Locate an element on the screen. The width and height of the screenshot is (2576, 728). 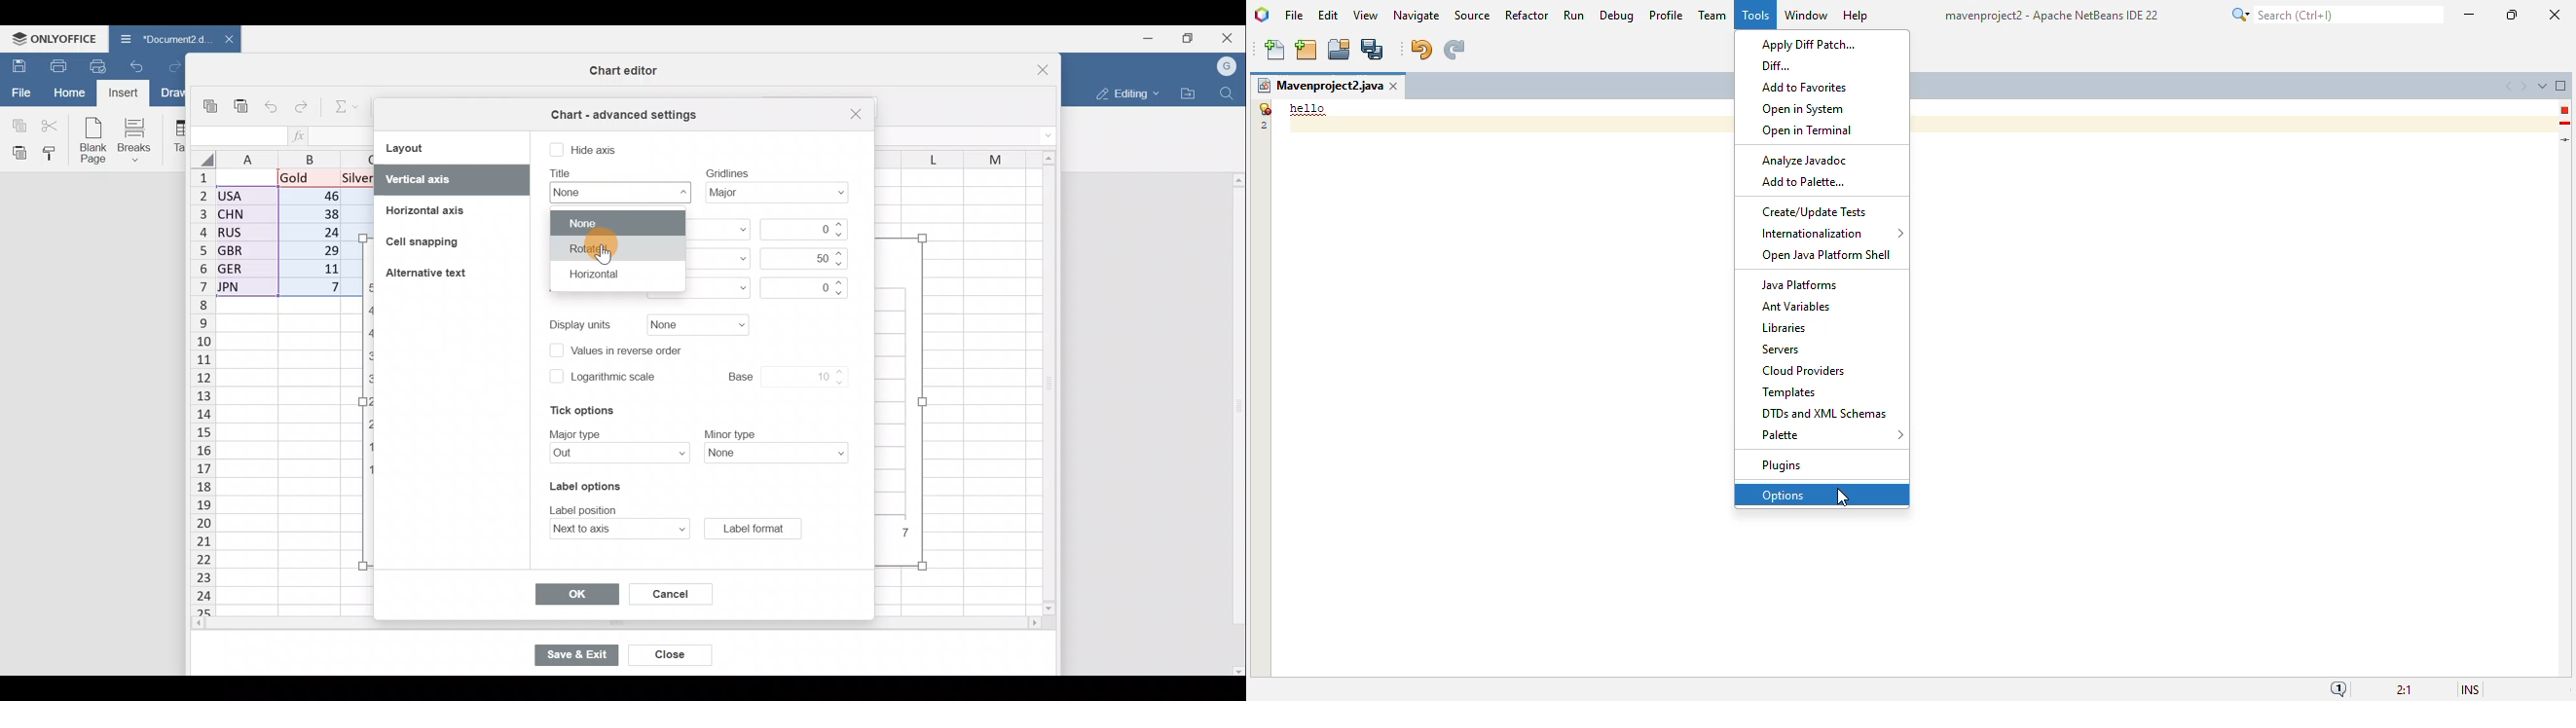
Table is located at coordinates (178, 137).